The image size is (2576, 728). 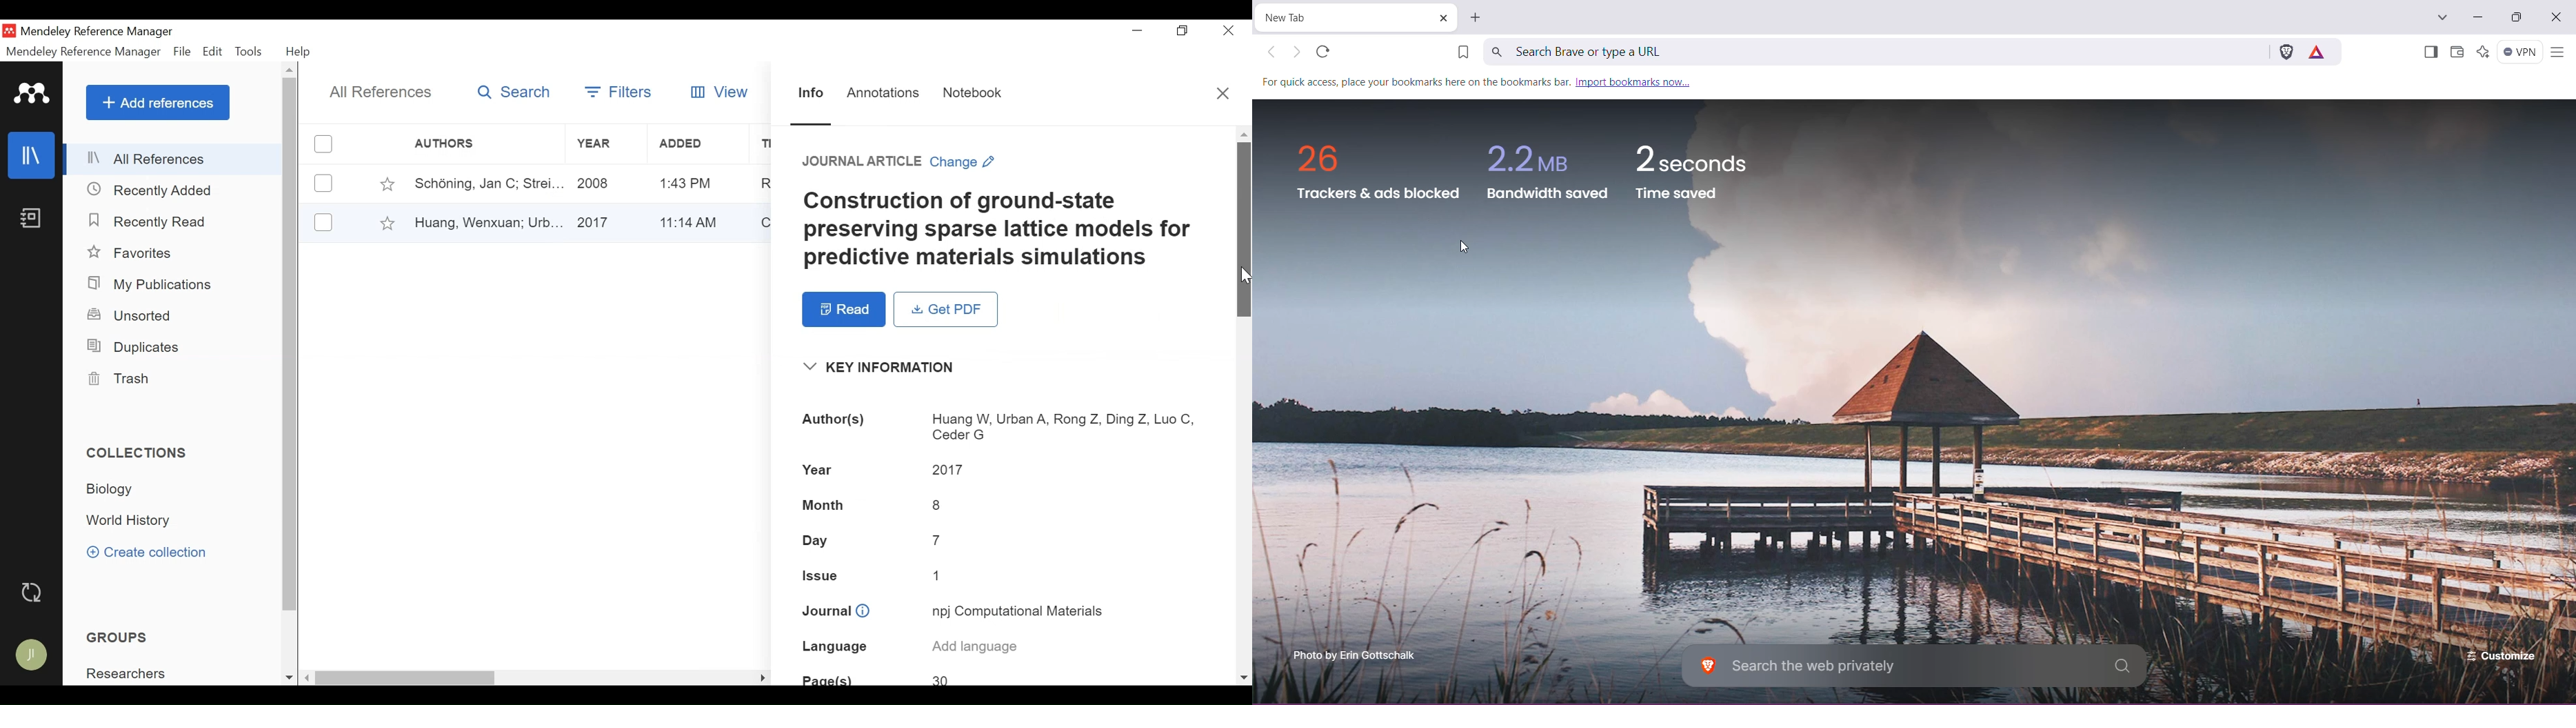 I want to click on Scroll down, so click(x=289, y=679).